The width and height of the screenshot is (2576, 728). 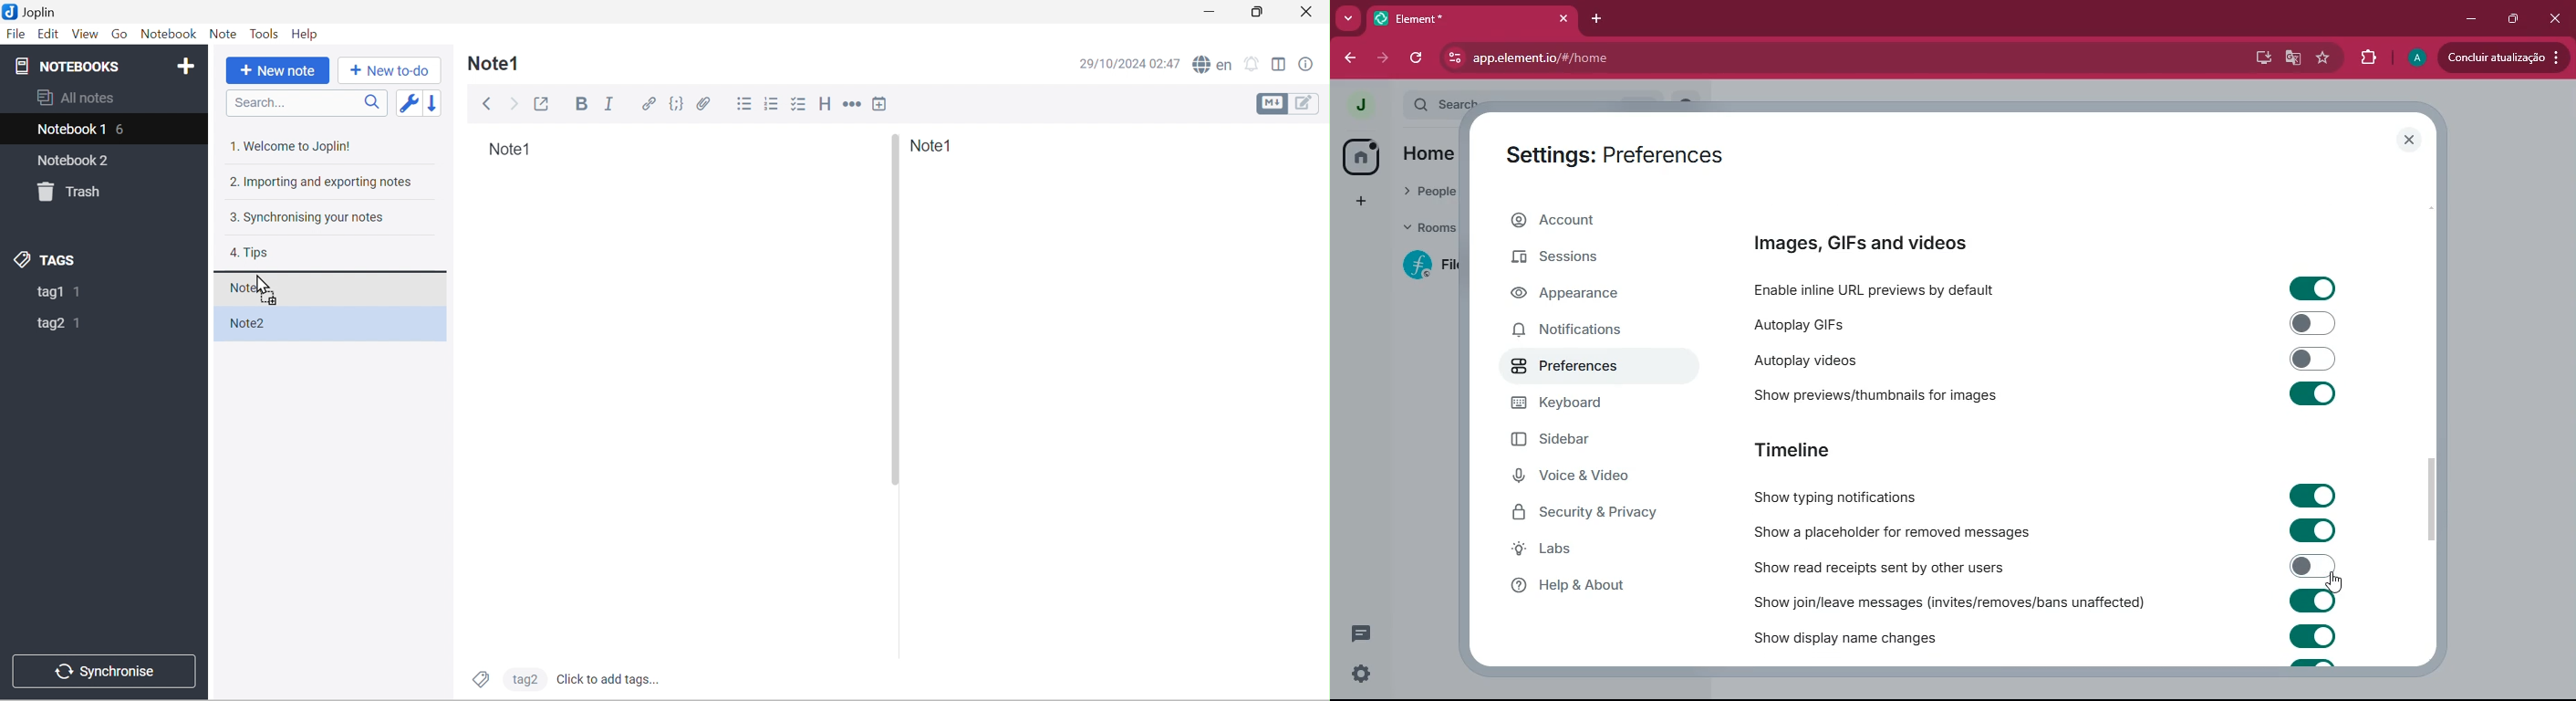 I want to click on notebook2, so click(x=68, y=160).